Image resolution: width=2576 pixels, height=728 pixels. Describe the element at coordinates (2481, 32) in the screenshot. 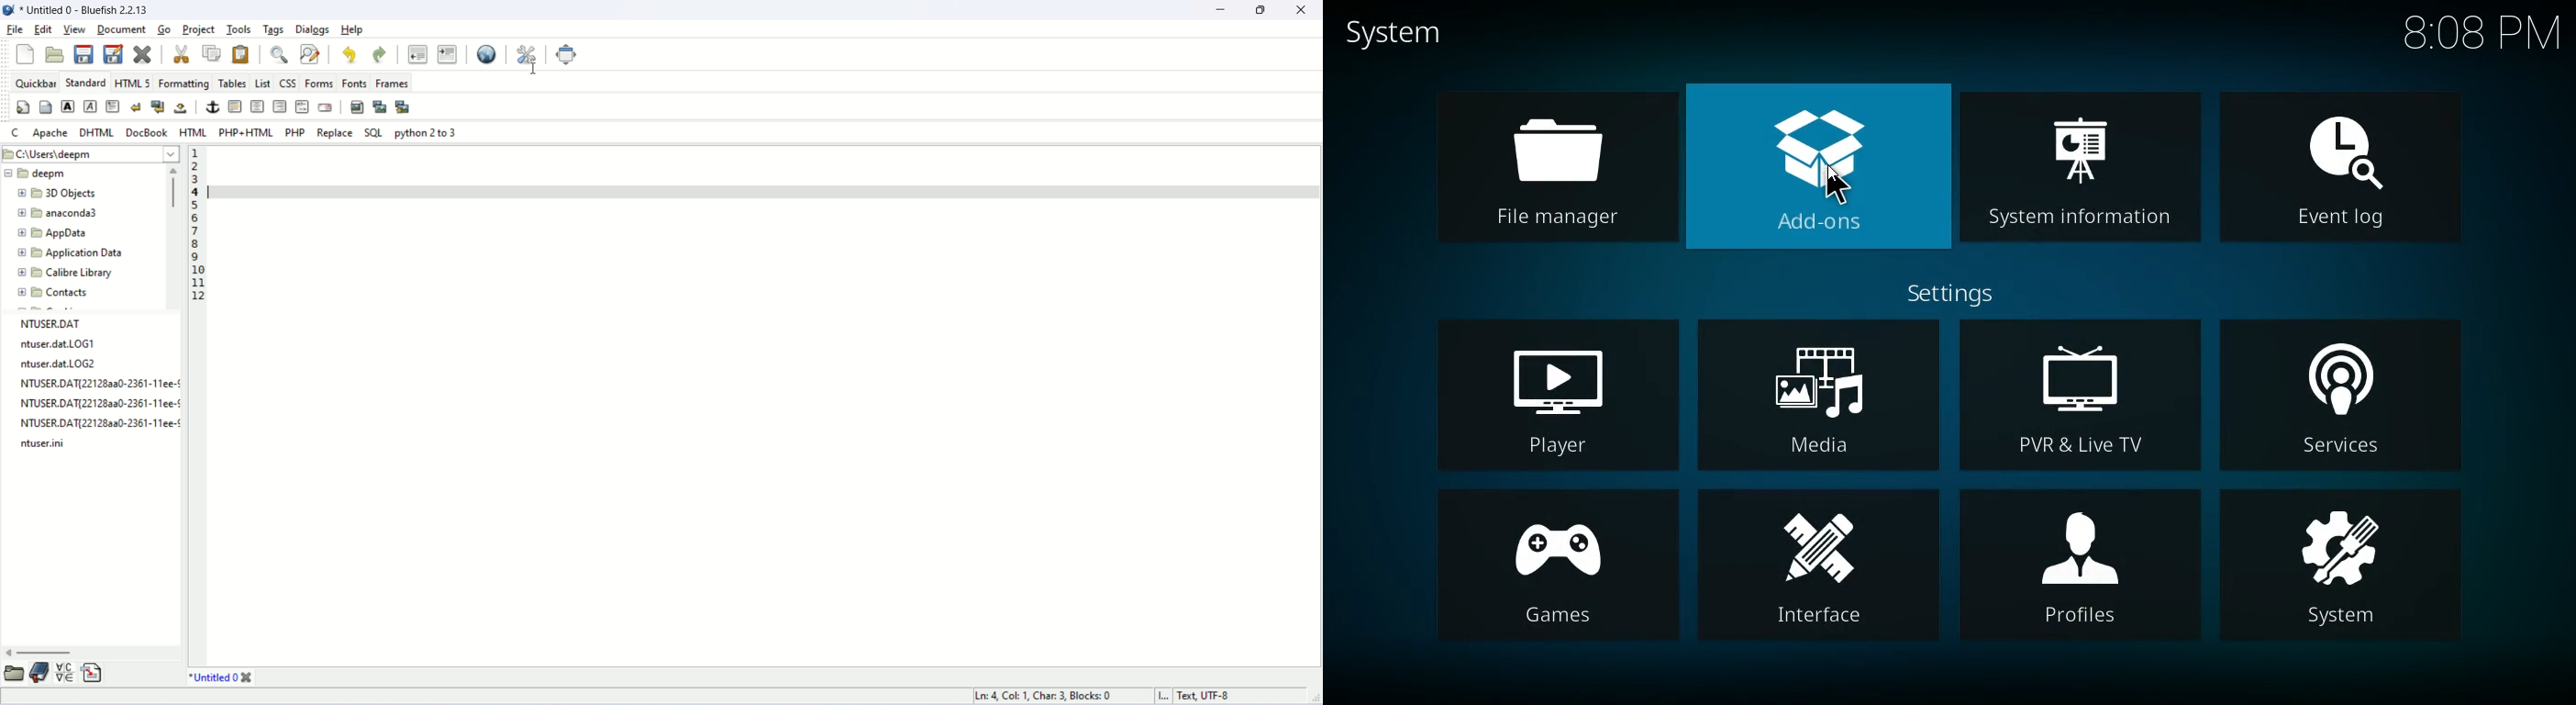

I see `Time - 8:08PM` at that location.